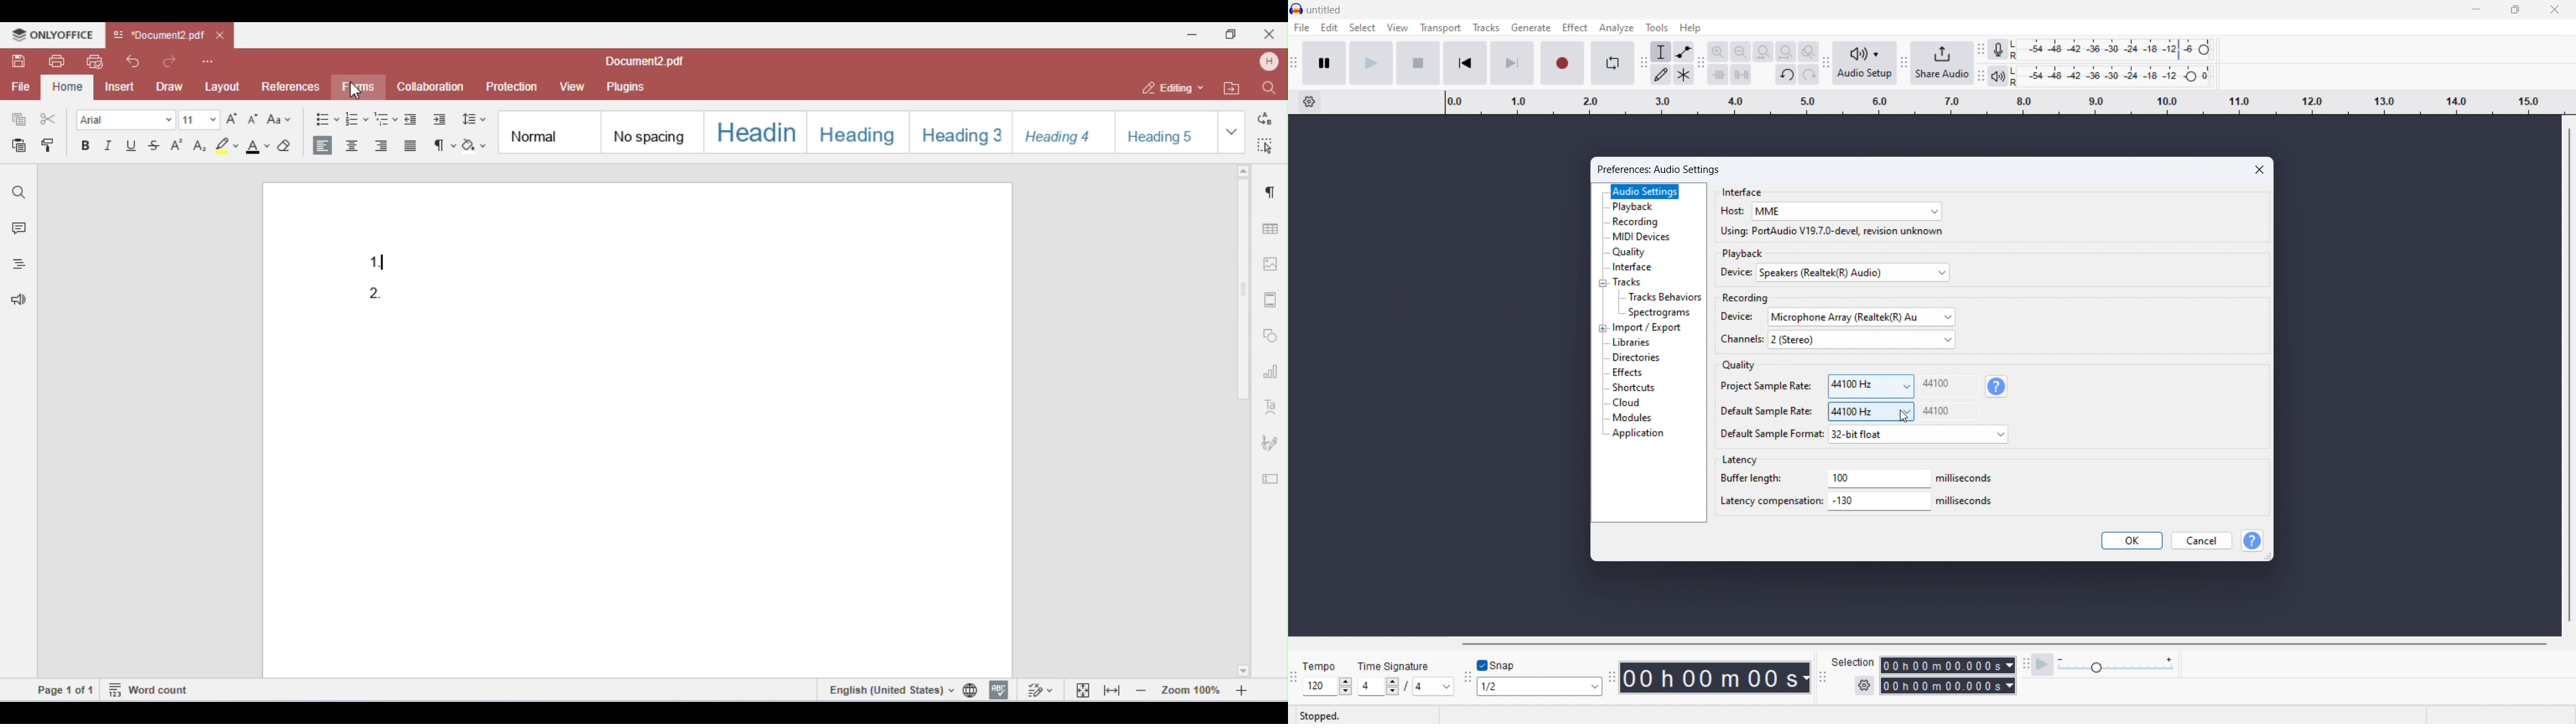 The height and width of the screenshot is (728, 2576). What do you see at coordinates (1327, 686) in the screenshot?
I see `set tempo` at bounding box center [1327, 686].